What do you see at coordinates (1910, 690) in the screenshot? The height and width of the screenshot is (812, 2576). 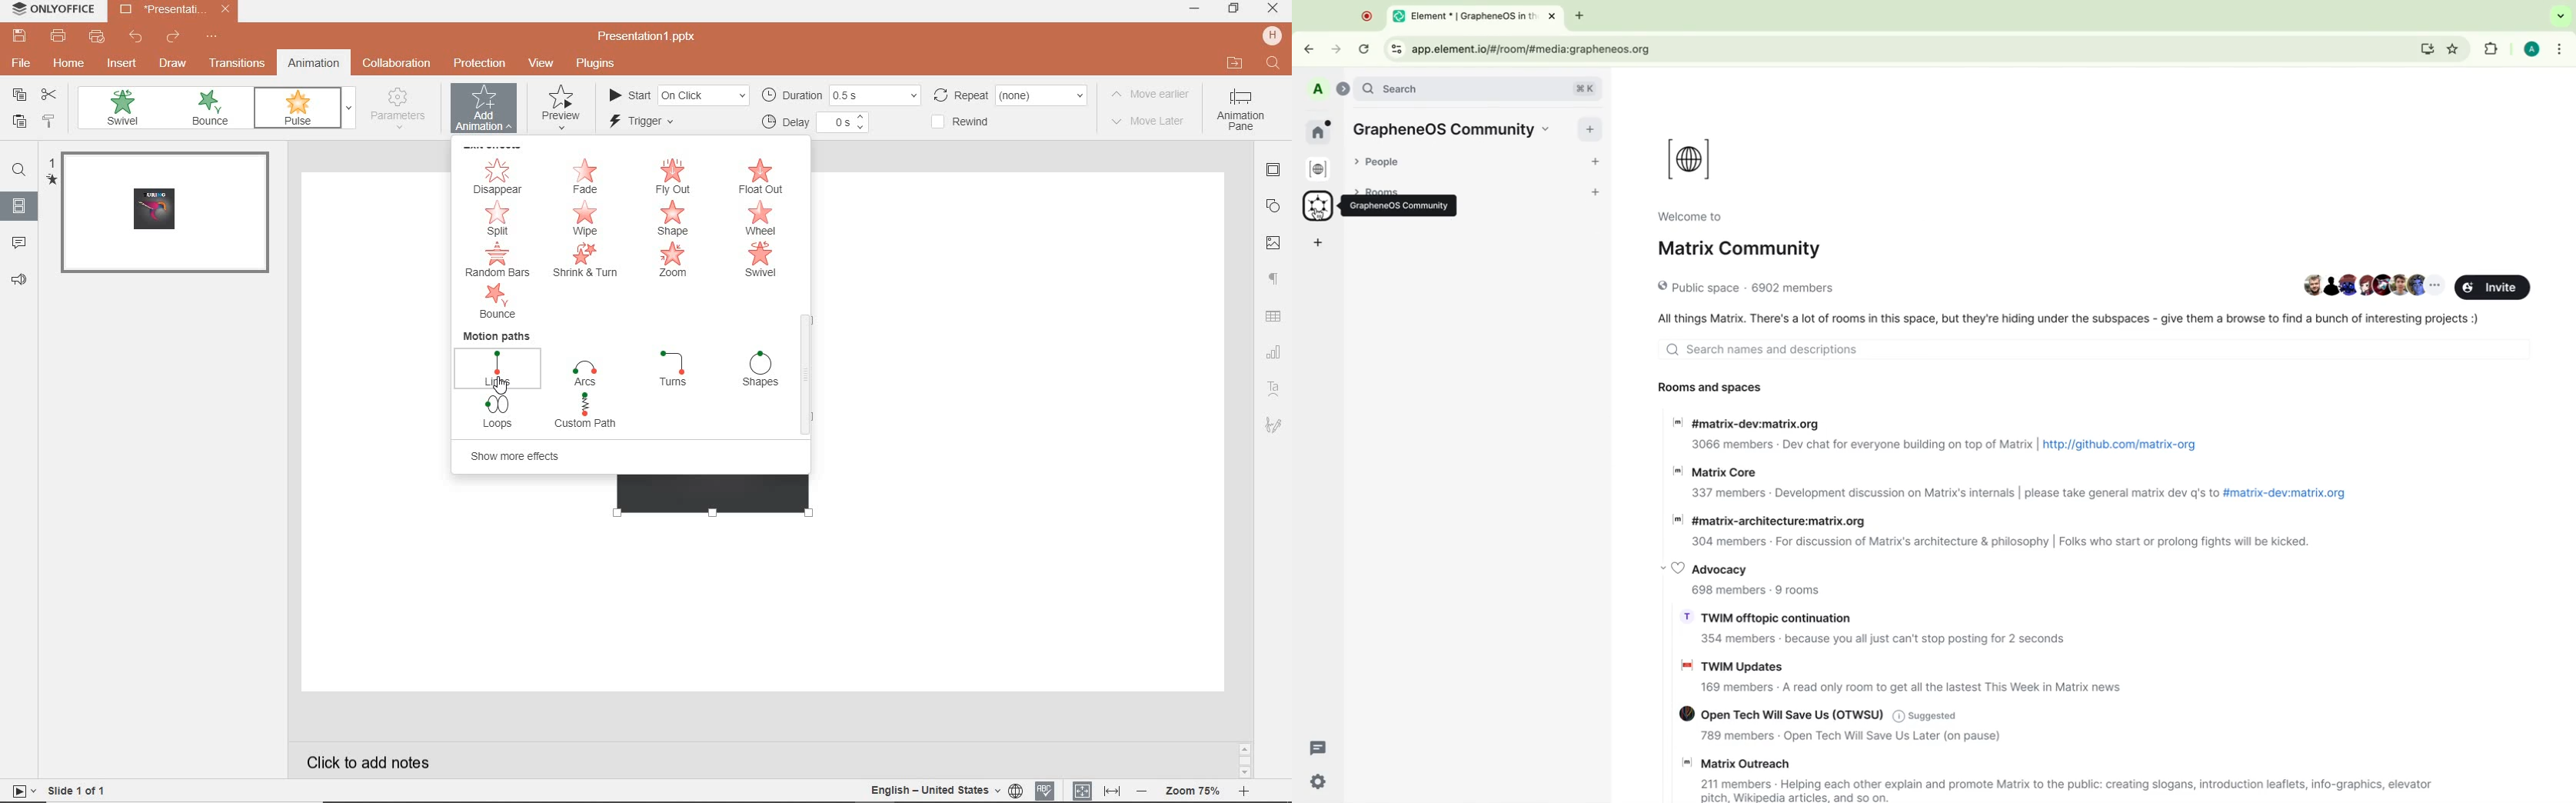 I see `189 members - A read only room to get all the latest this week in matrix news` at bounding box center [1910, 690].